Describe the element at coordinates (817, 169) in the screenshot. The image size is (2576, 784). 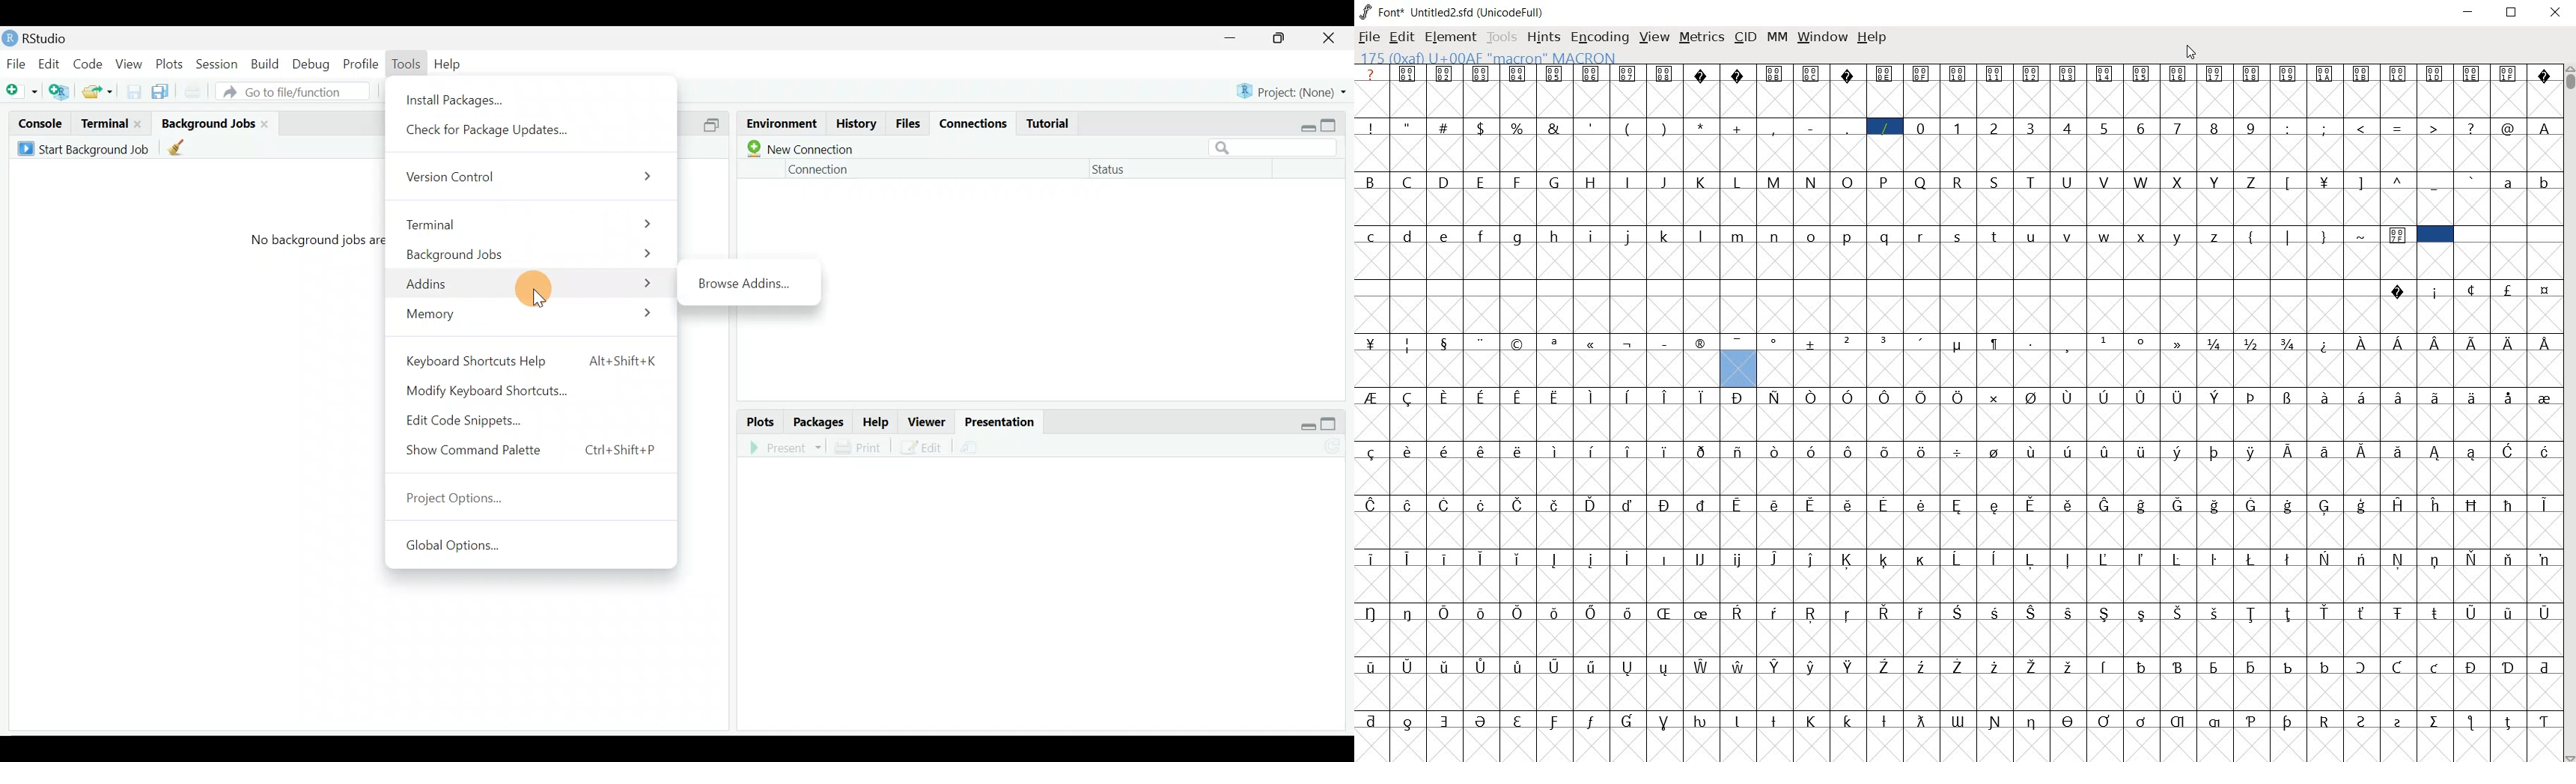
I see `Connection` at that location.